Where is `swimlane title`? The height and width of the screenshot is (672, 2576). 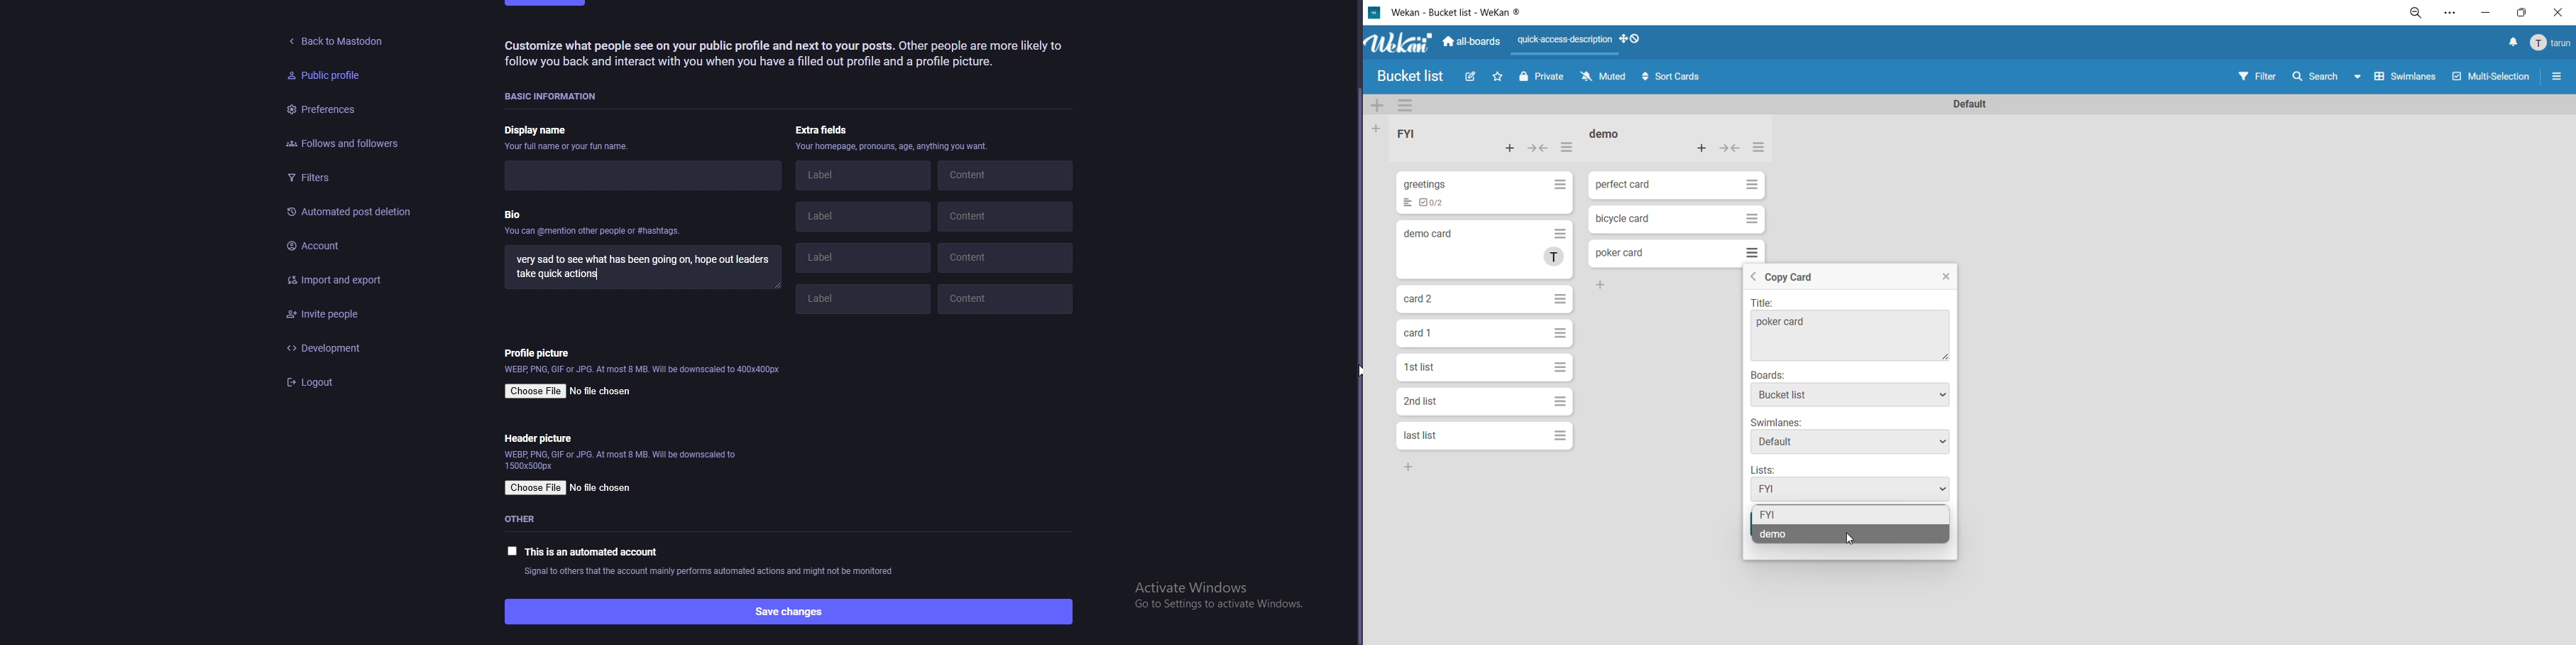
swimlane title is located at coordinates (1970, 102).